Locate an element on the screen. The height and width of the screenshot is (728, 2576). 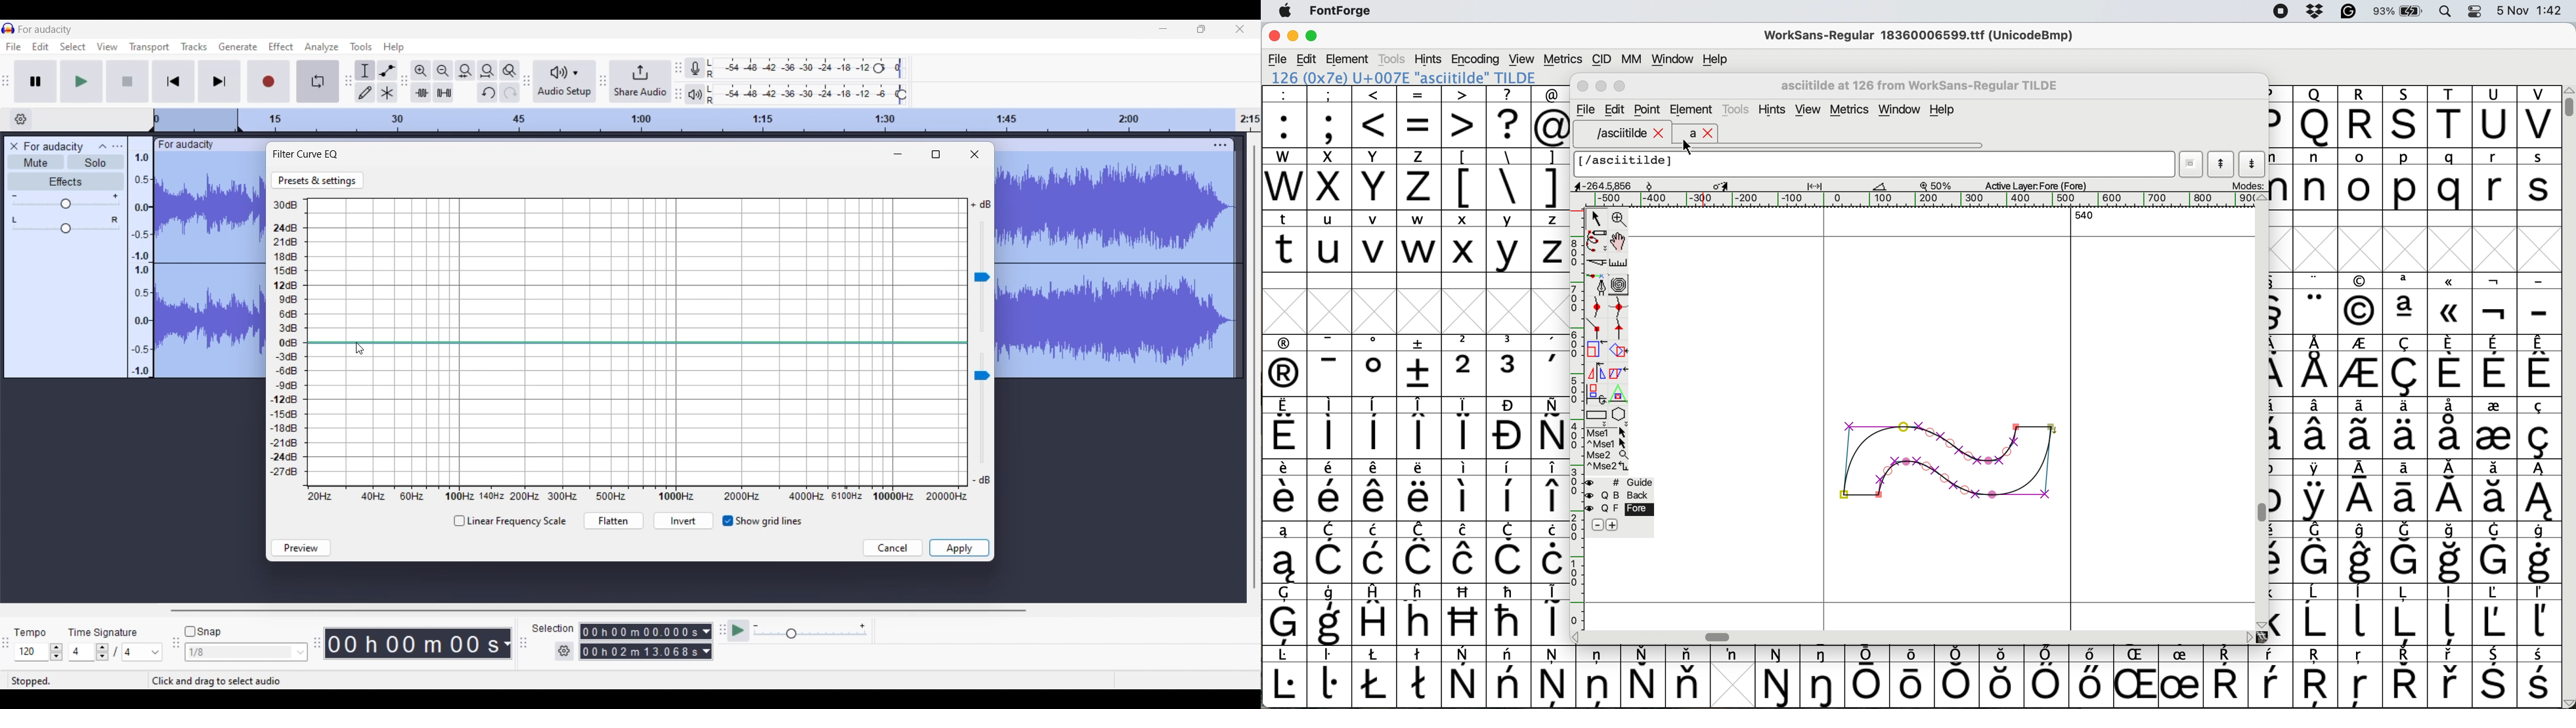
symbol is located at coordinates (1550, 427).